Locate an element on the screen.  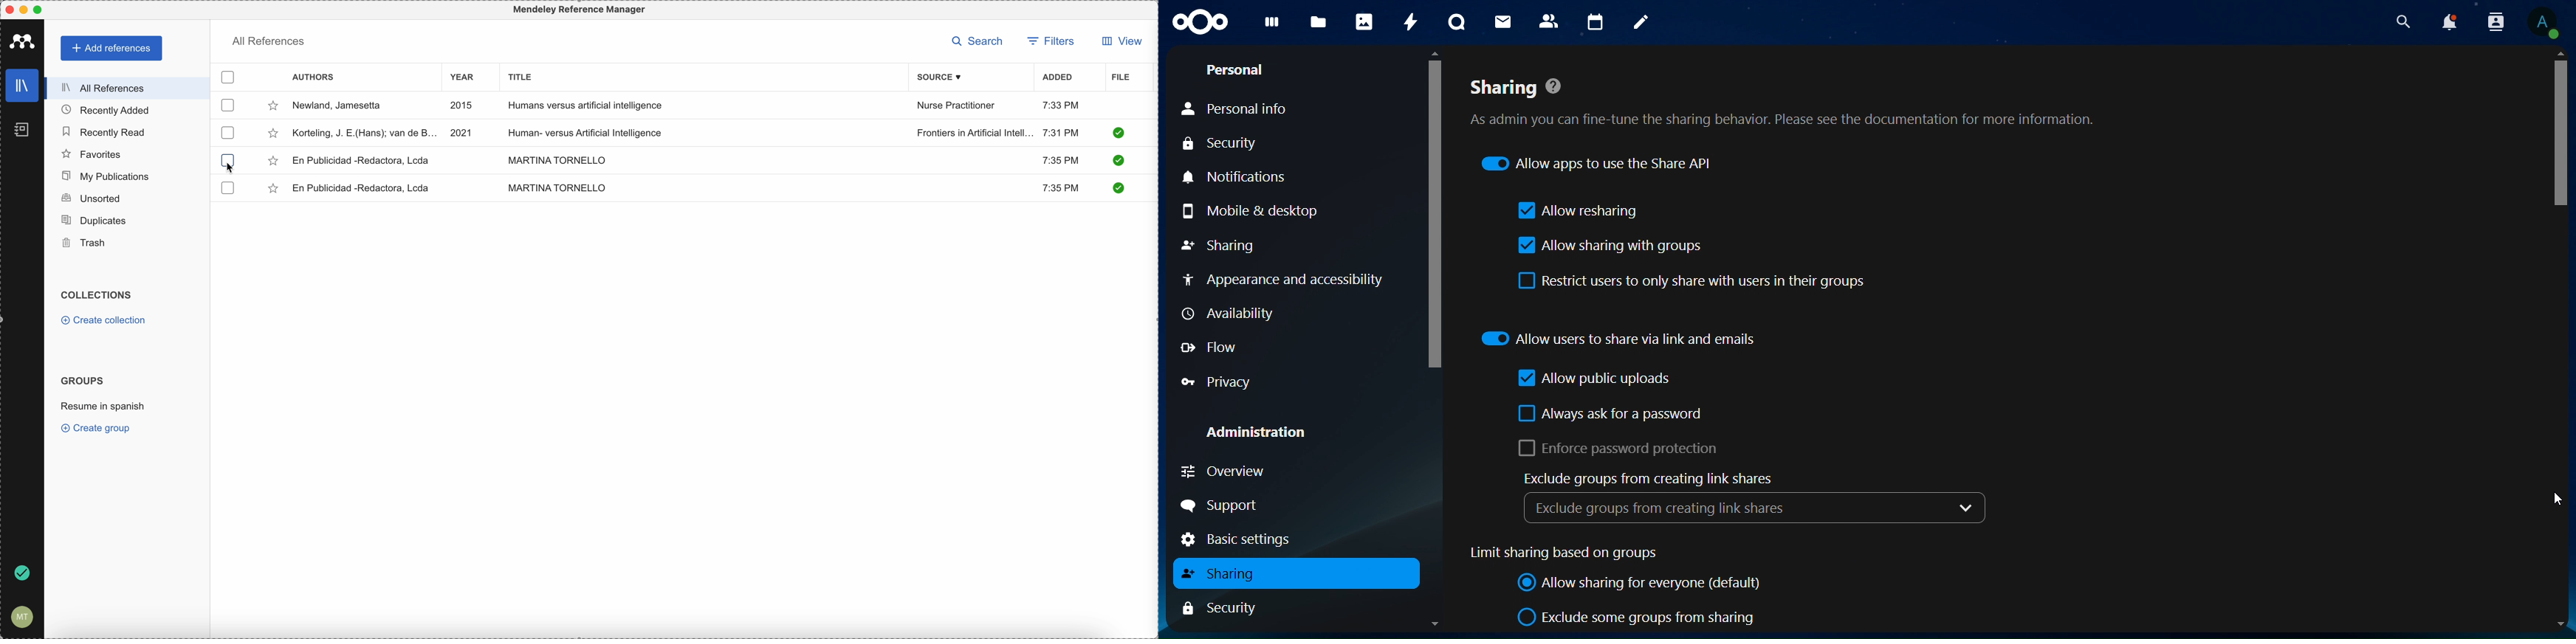
allow sharing for everyone is located at coordinates (1640, 584).